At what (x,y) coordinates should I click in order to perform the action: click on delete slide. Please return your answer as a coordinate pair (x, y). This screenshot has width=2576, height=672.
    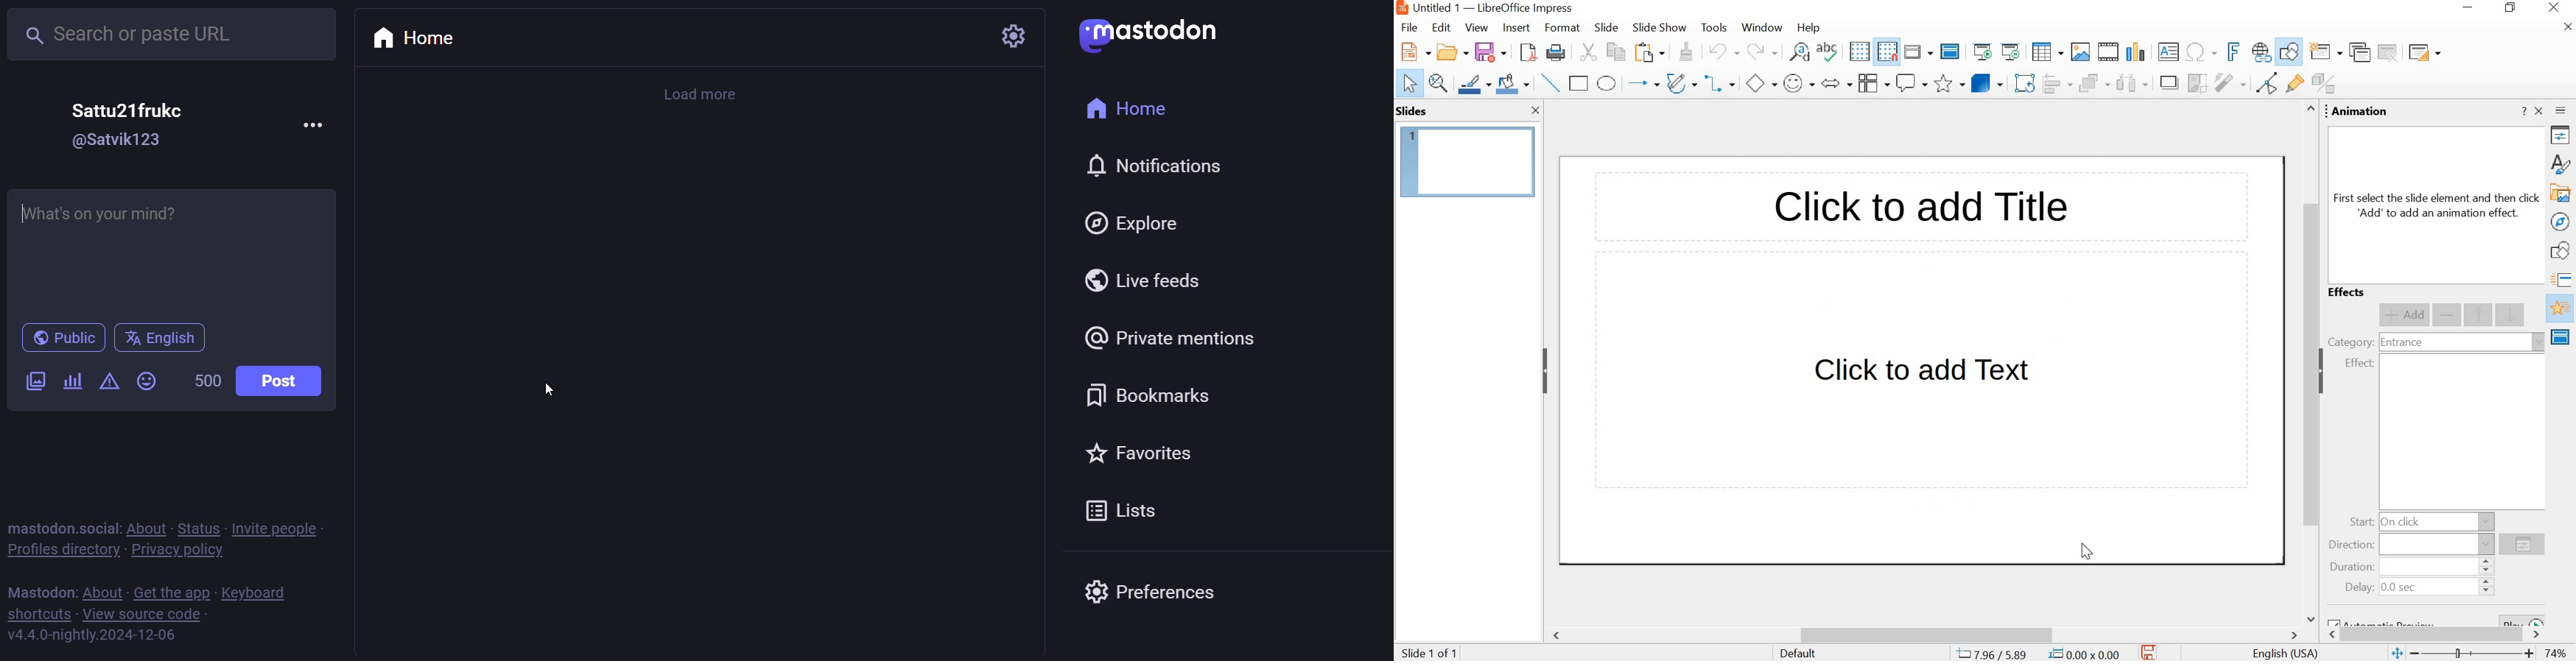
    Looking at the image, I should click on (2389, 52).